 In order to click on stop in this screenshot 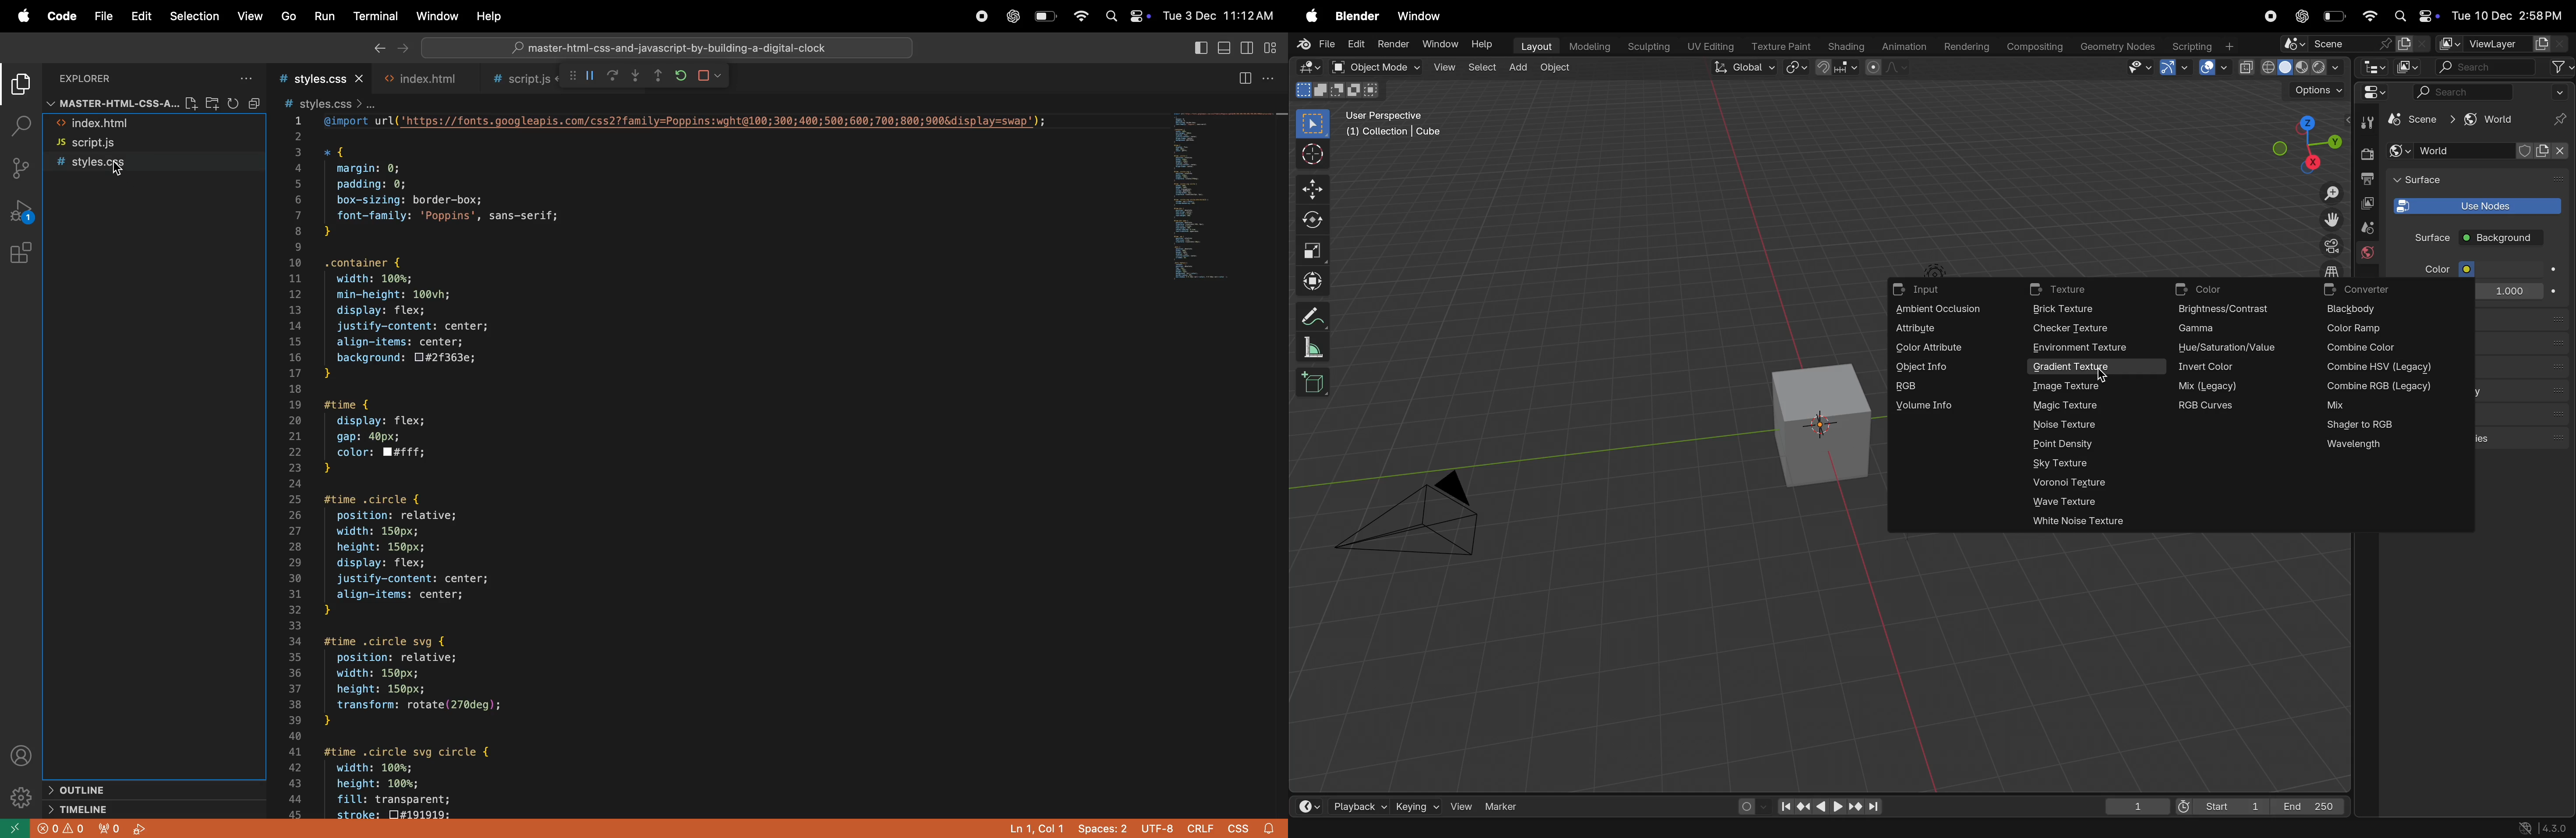, I will do `click(712, 75)`.